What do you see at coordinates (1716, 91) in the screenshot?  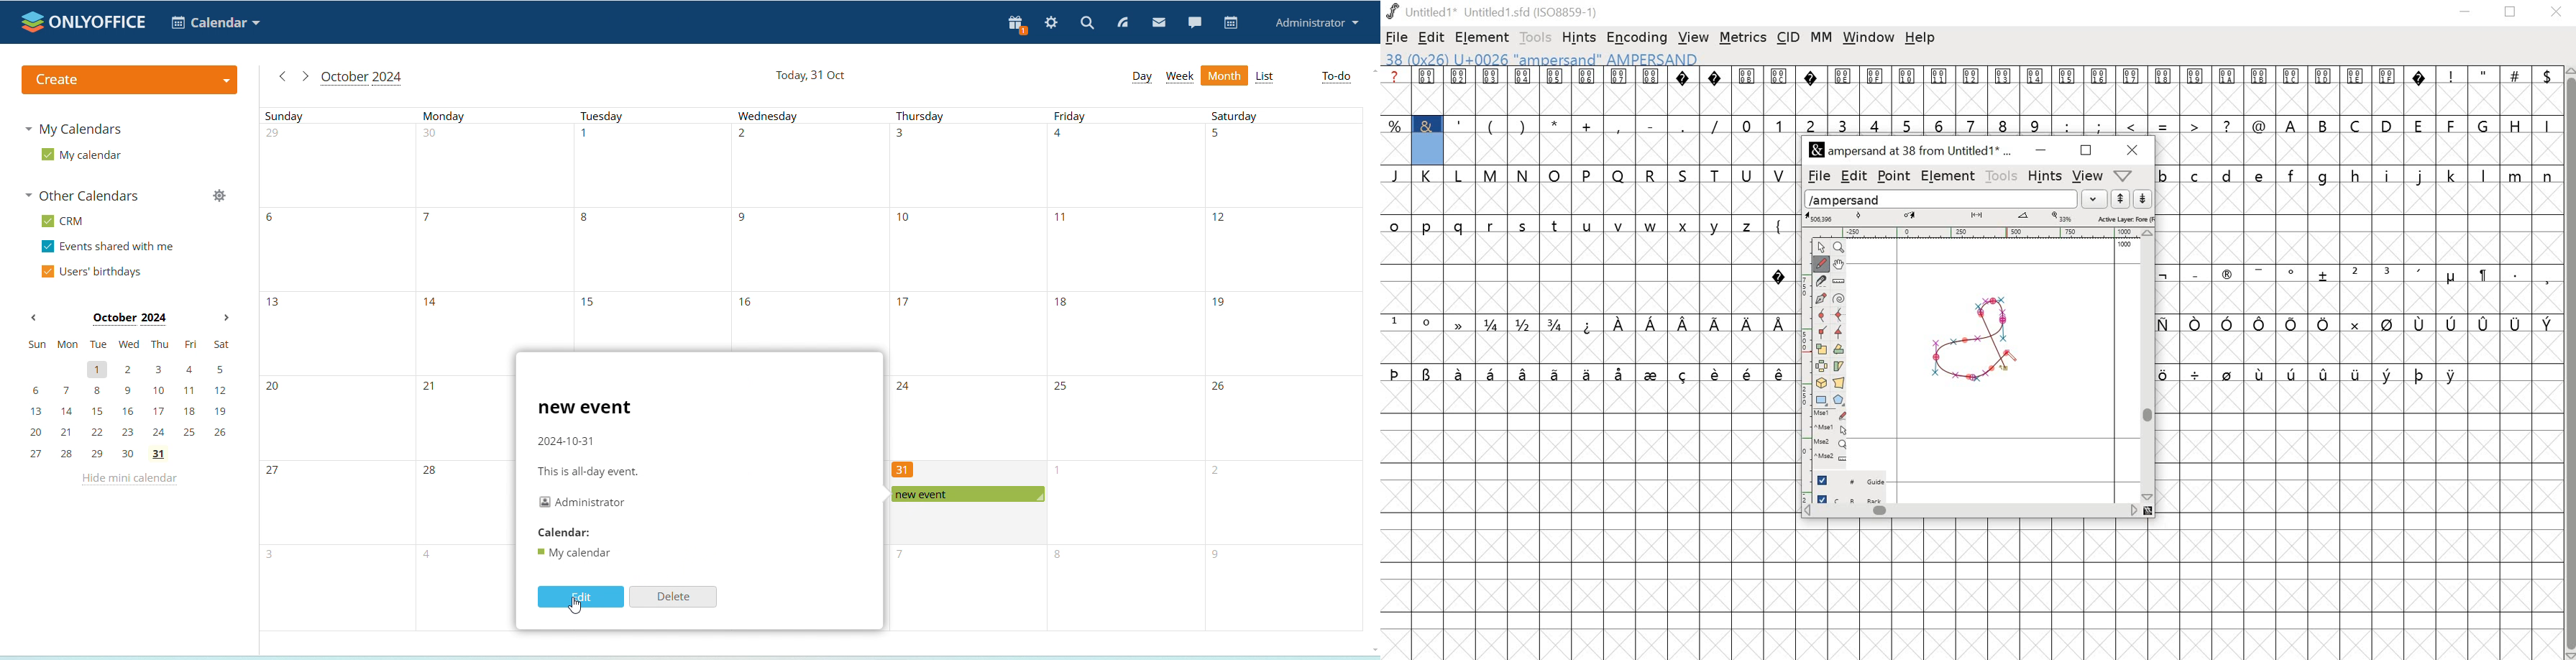 I see `?` at bounding box center [1716, 91].